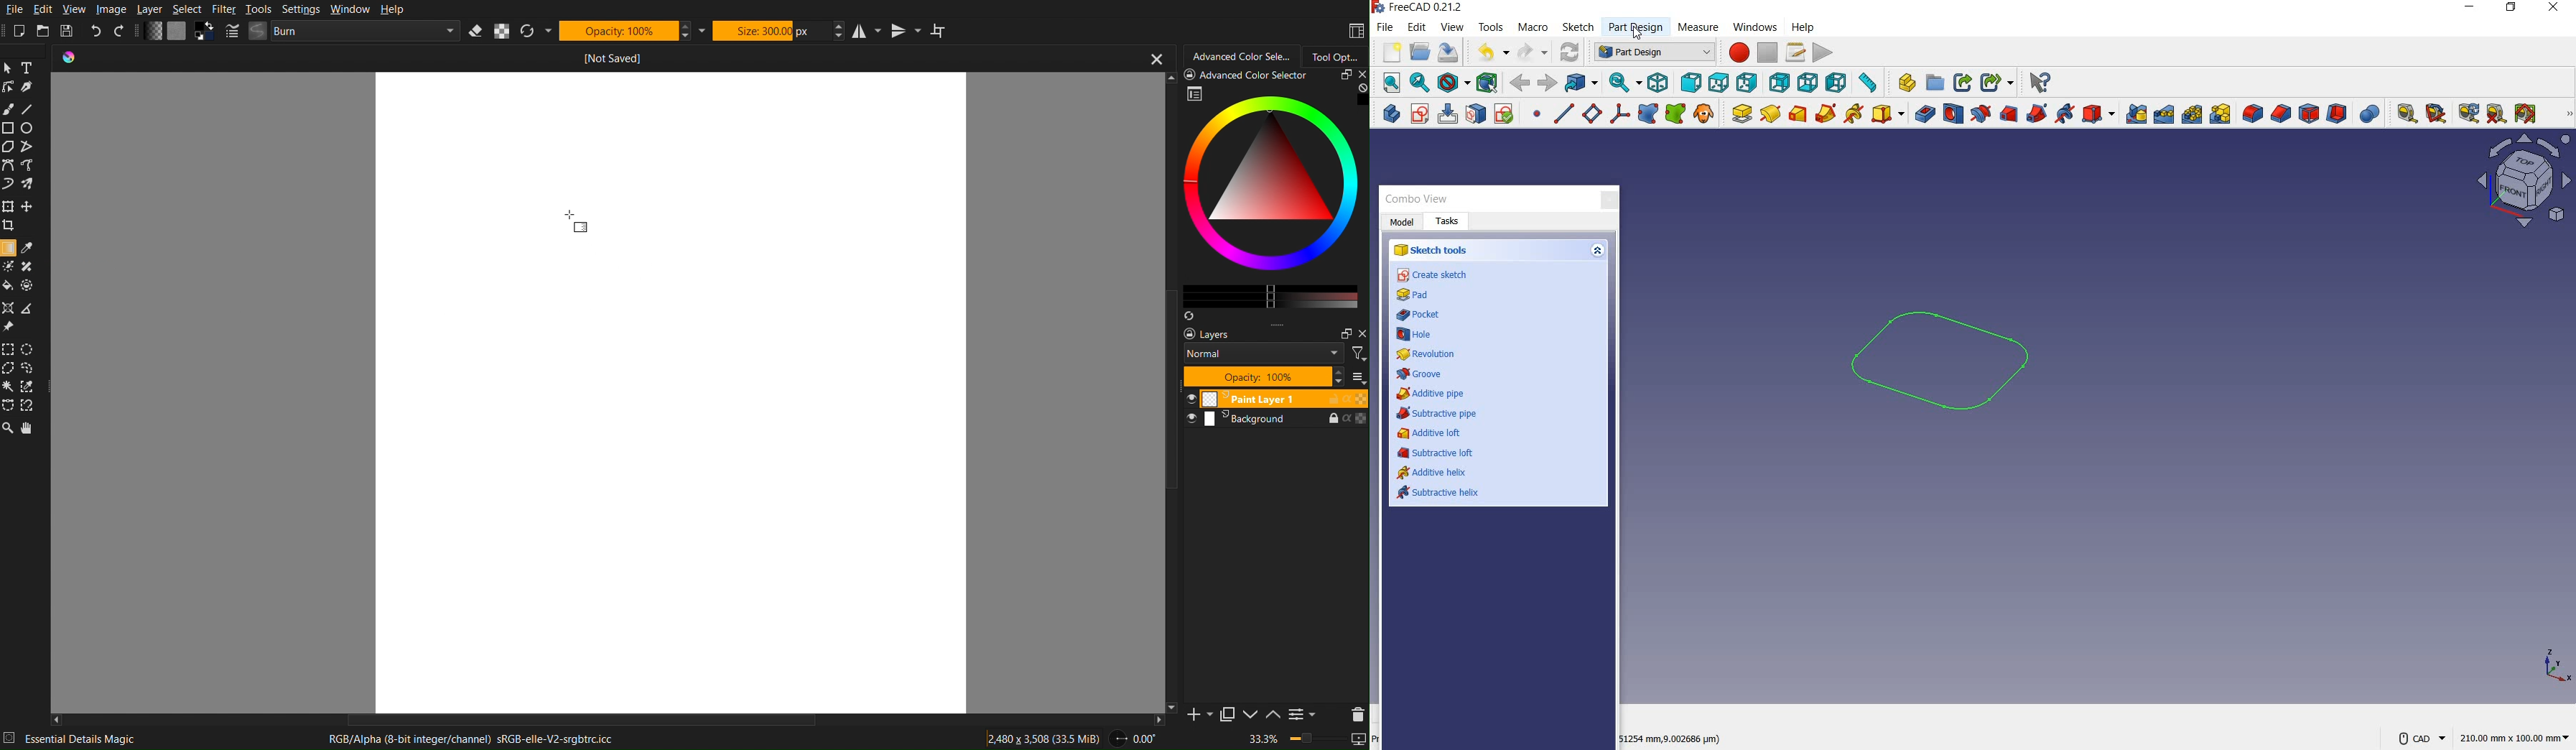  I want to click on Essential Details Magic, so click(82, 739).